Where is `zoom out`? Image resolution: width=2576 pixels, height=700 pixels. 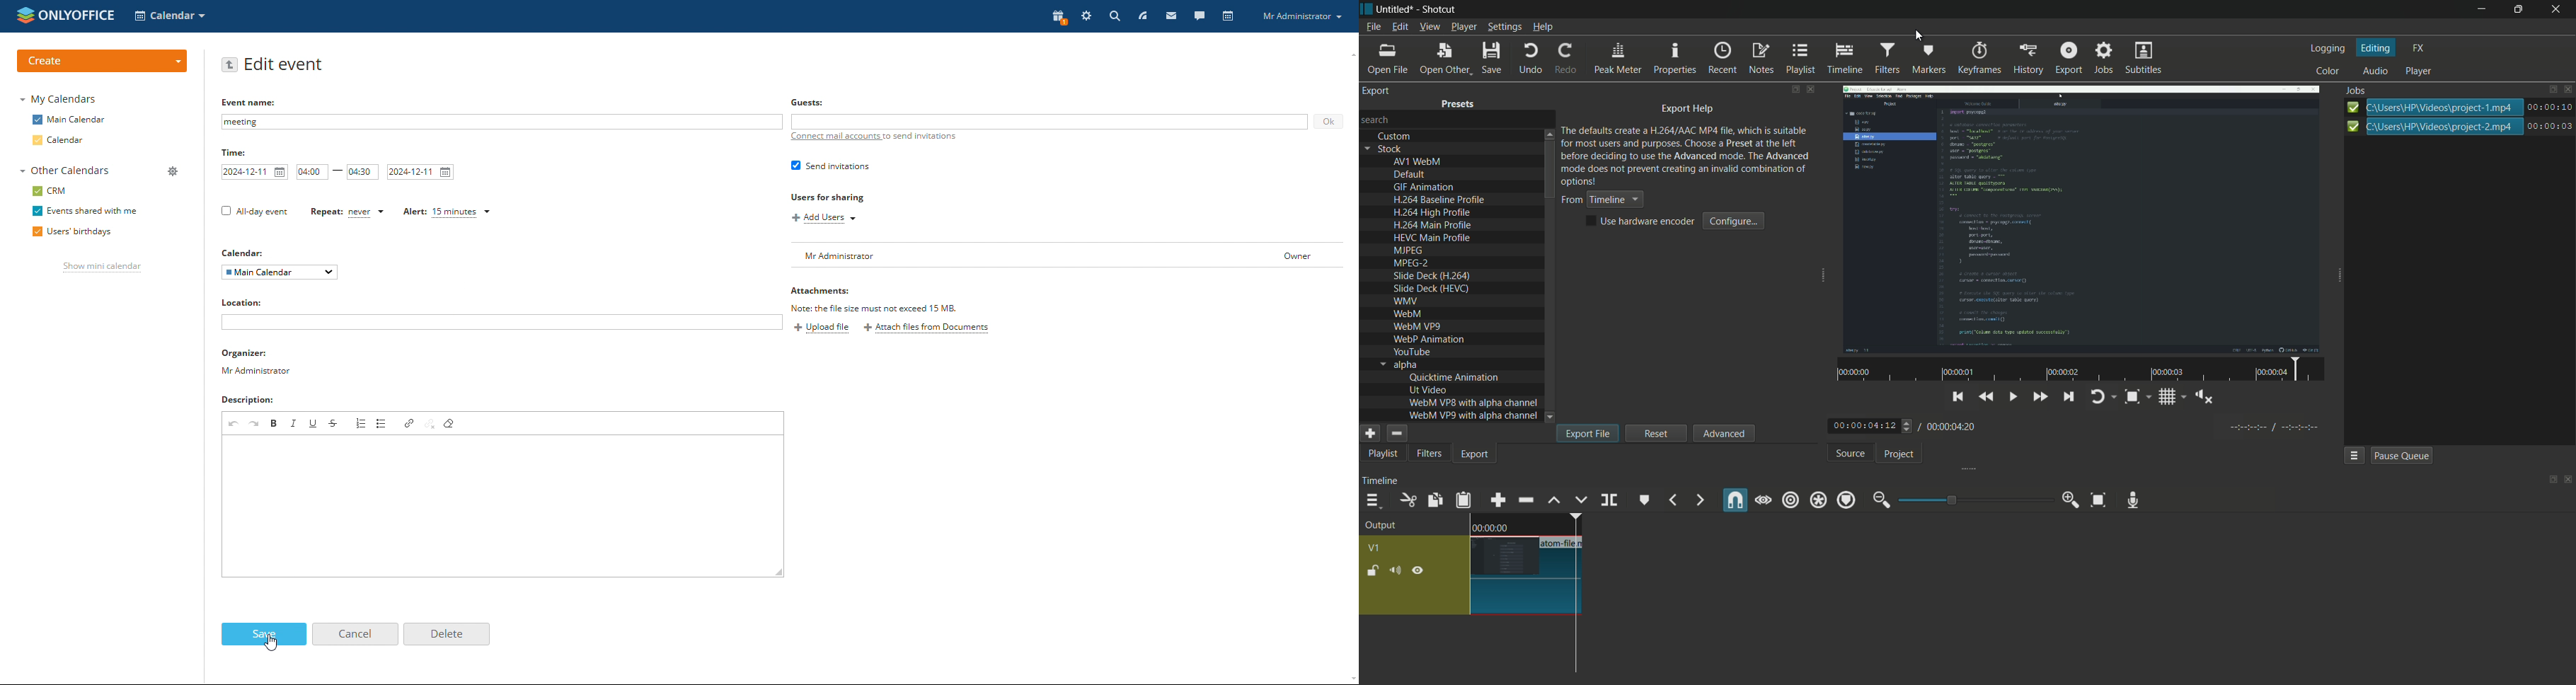 zoom out is located at coordinates (1880, 500).